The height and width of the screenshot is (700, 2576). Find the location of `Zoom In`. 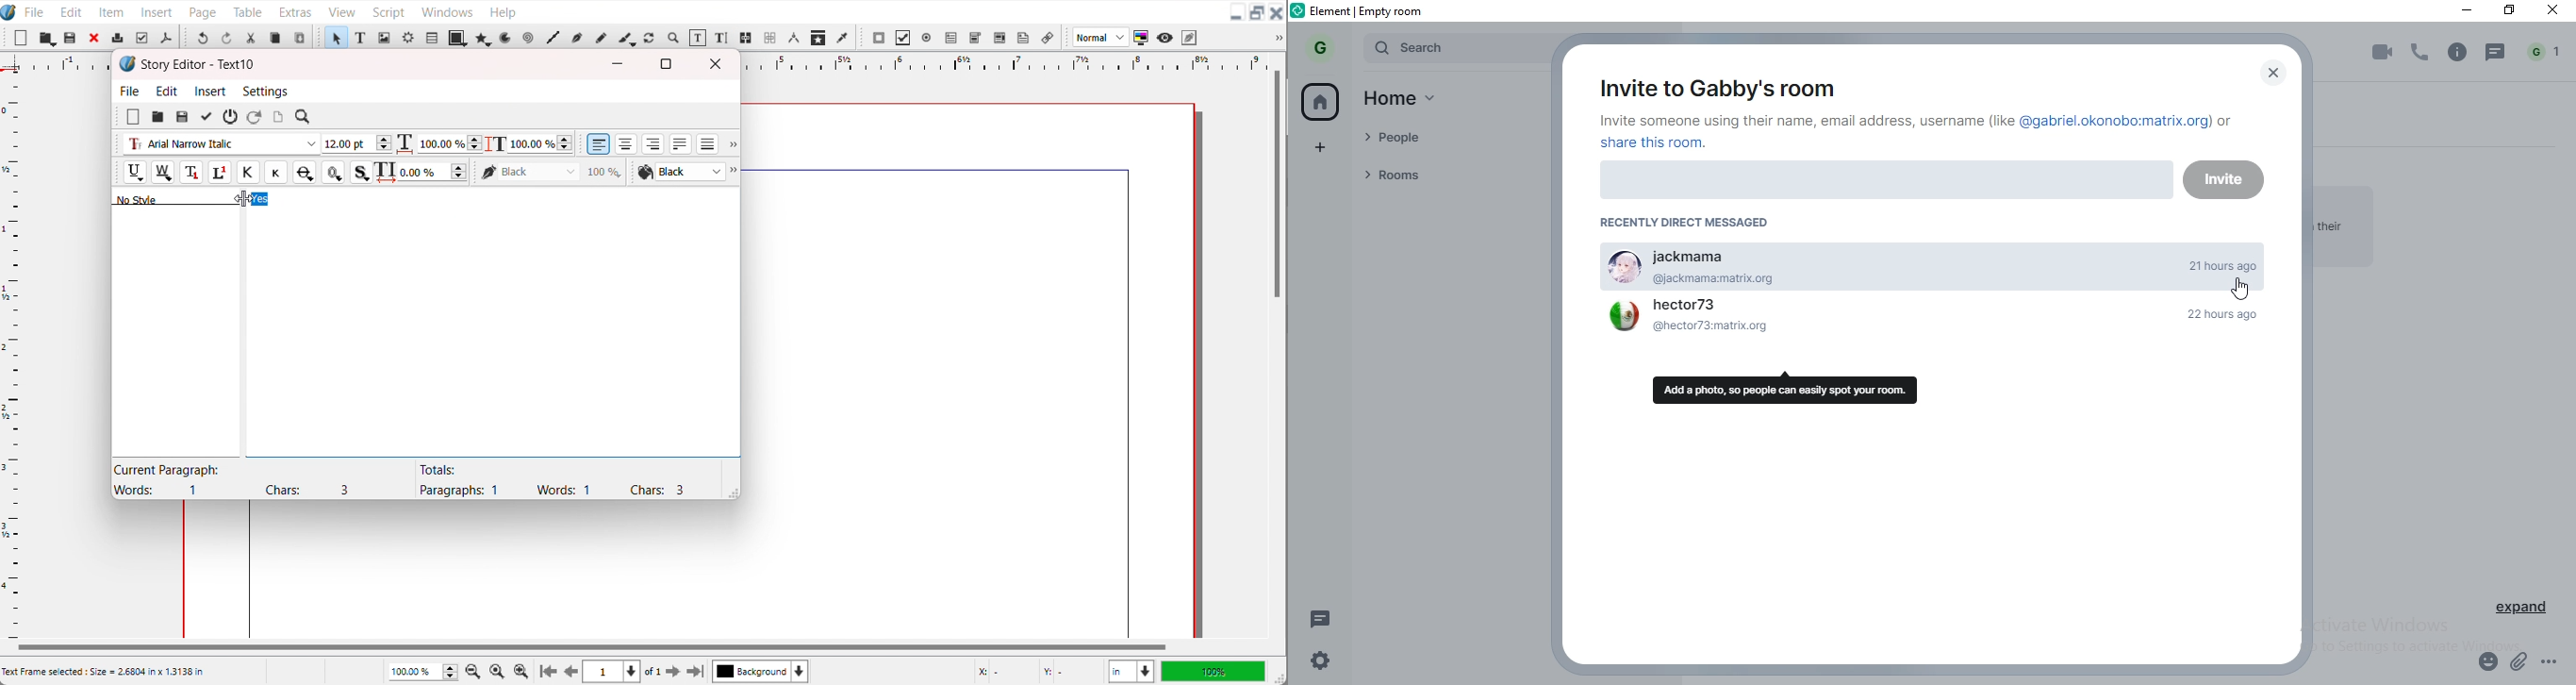

Zoom In is located at coordinates (522, 671).